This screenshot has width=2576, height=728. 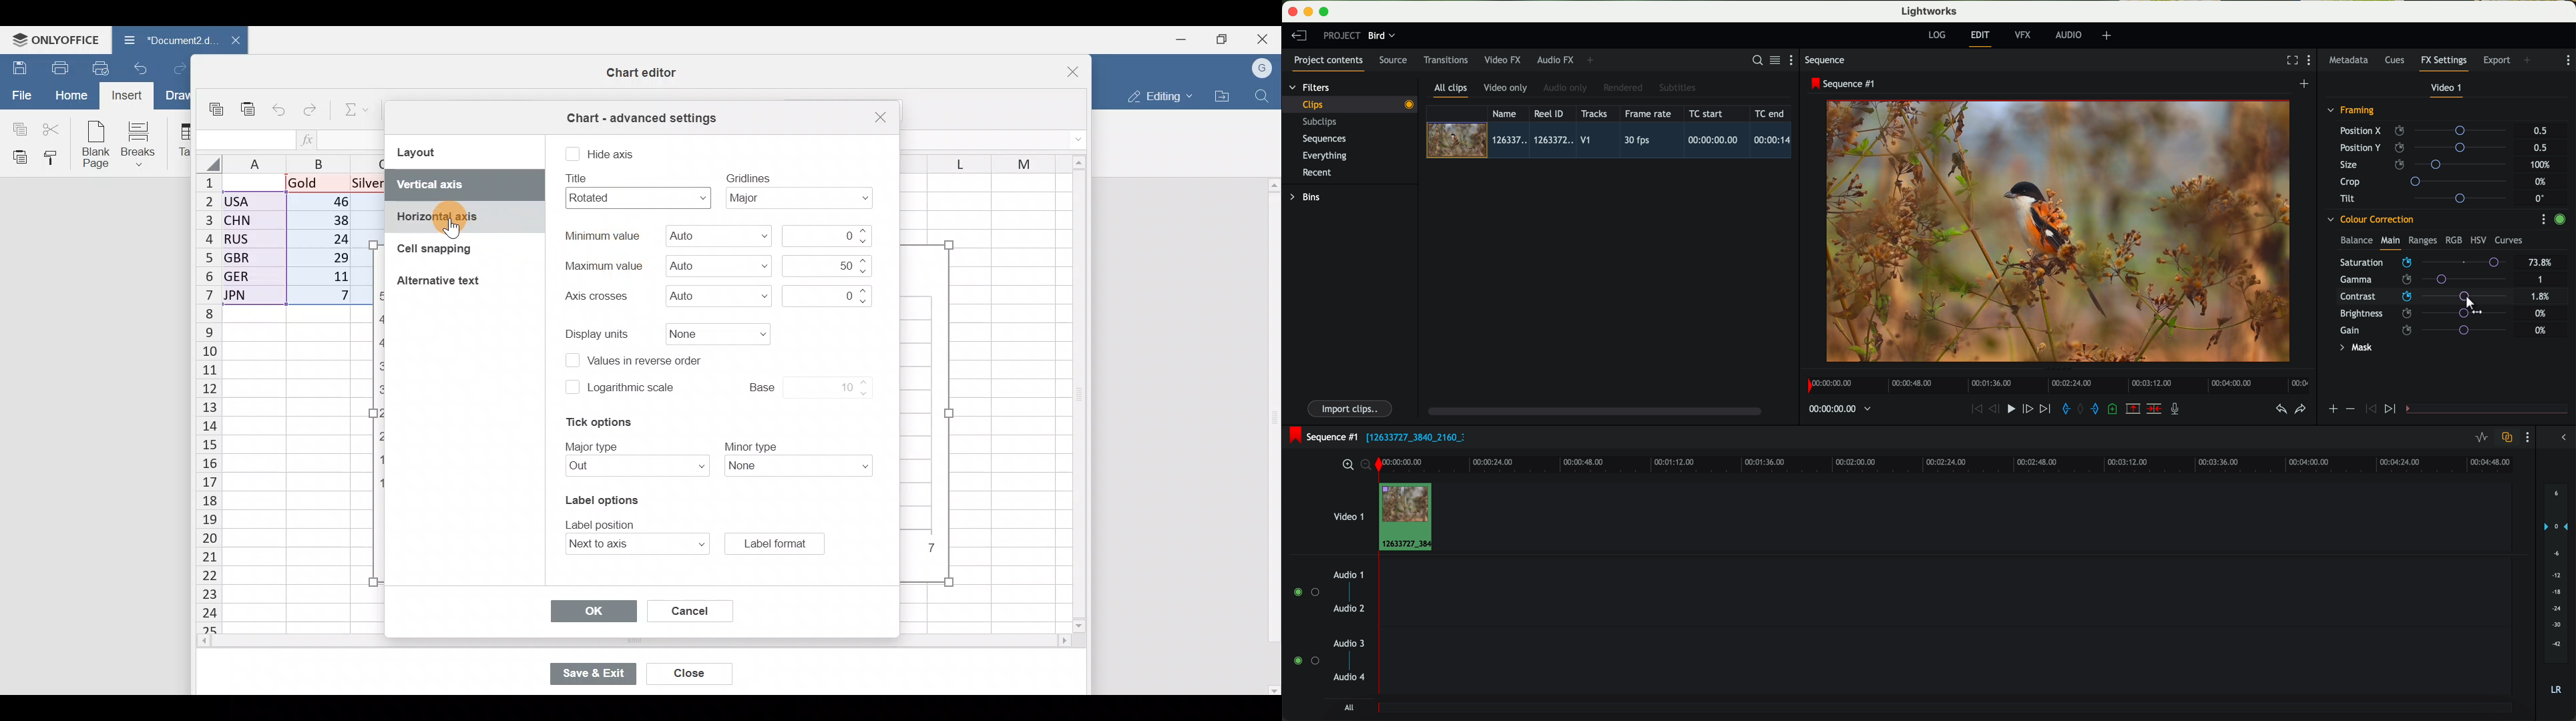 I want to click on 100%, so click(x=2543, y=164).